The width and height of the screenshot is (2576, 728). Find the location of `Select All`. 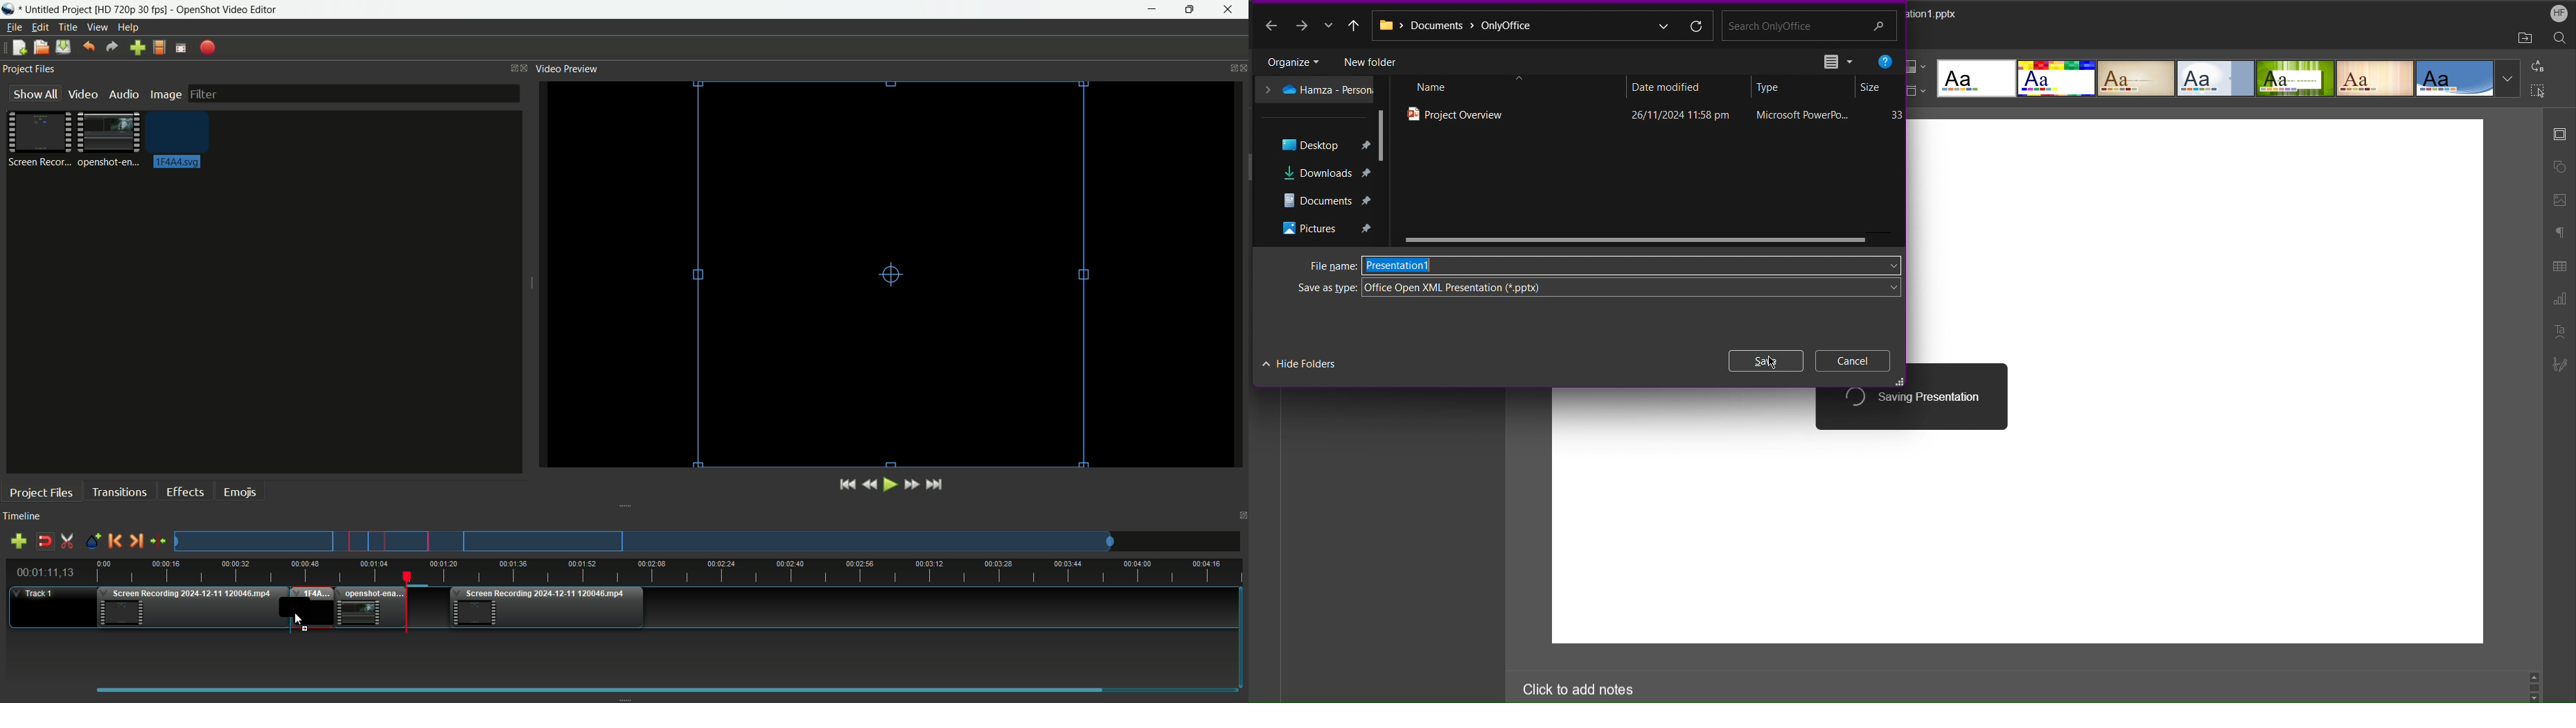

Select All is located at coordinates (2536, 90).